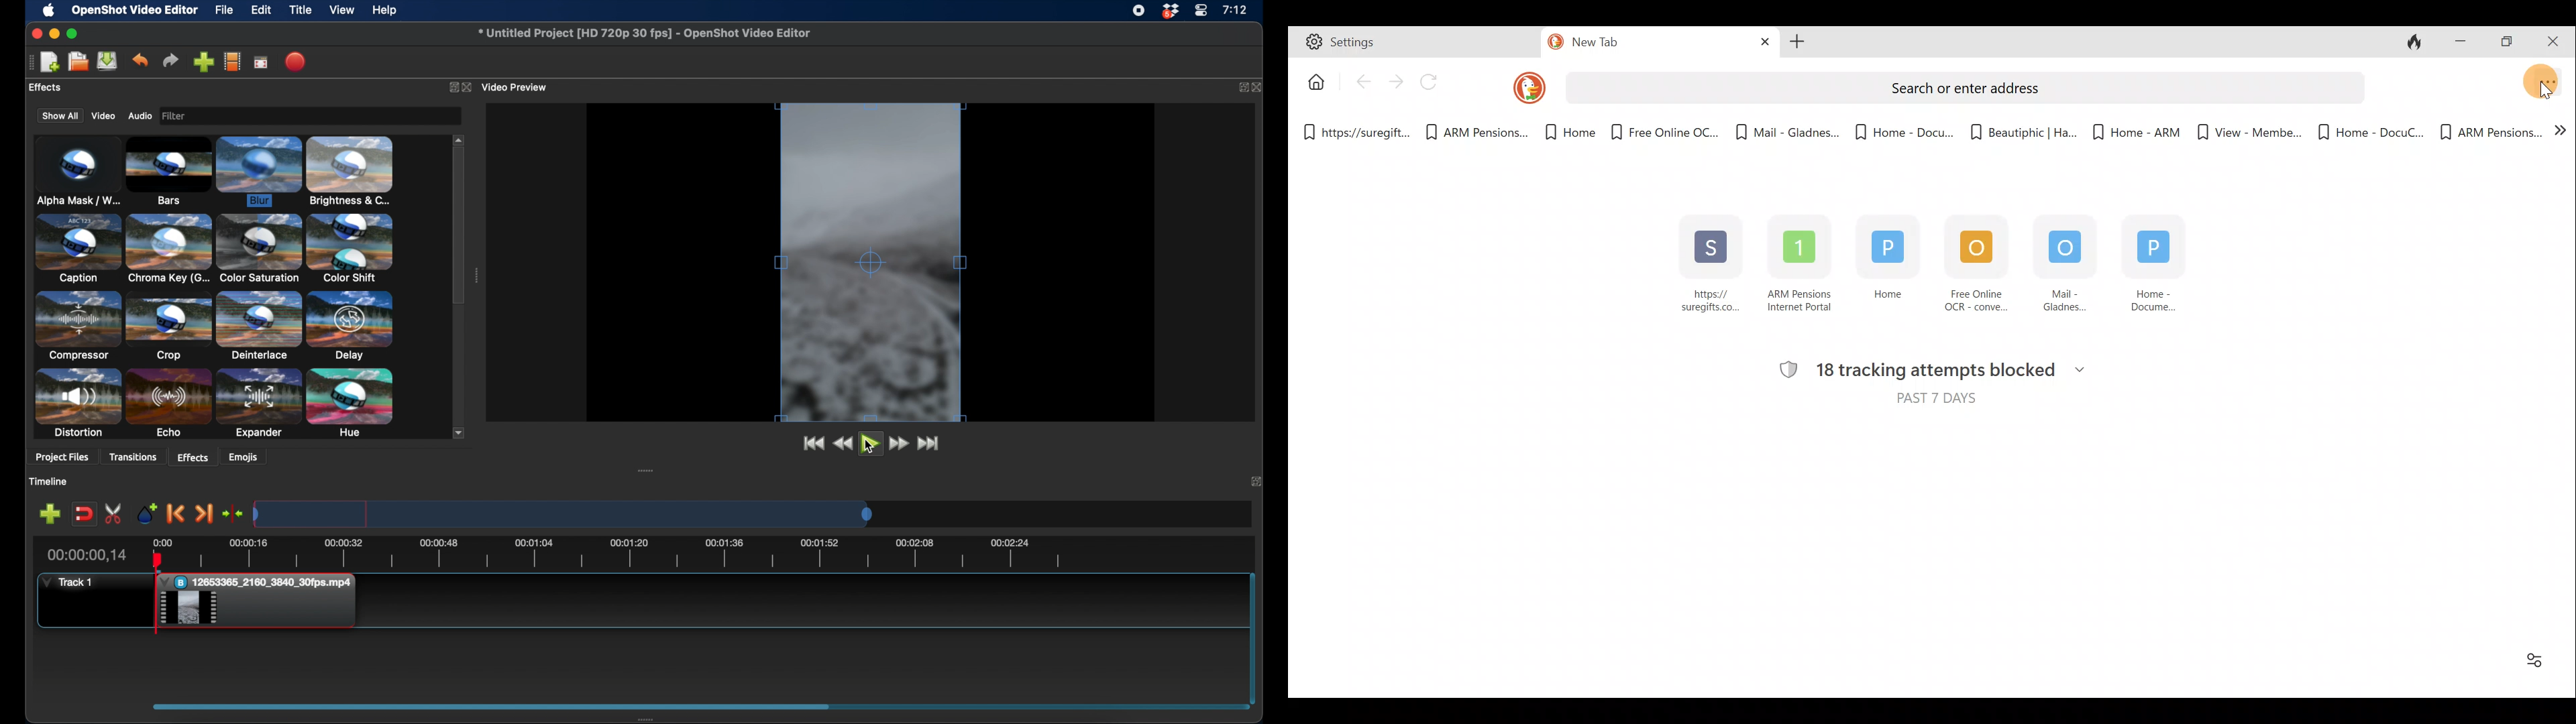 The height and width of the screenshot is (728, 2576). I want to click on playhead, so click(156, 593).